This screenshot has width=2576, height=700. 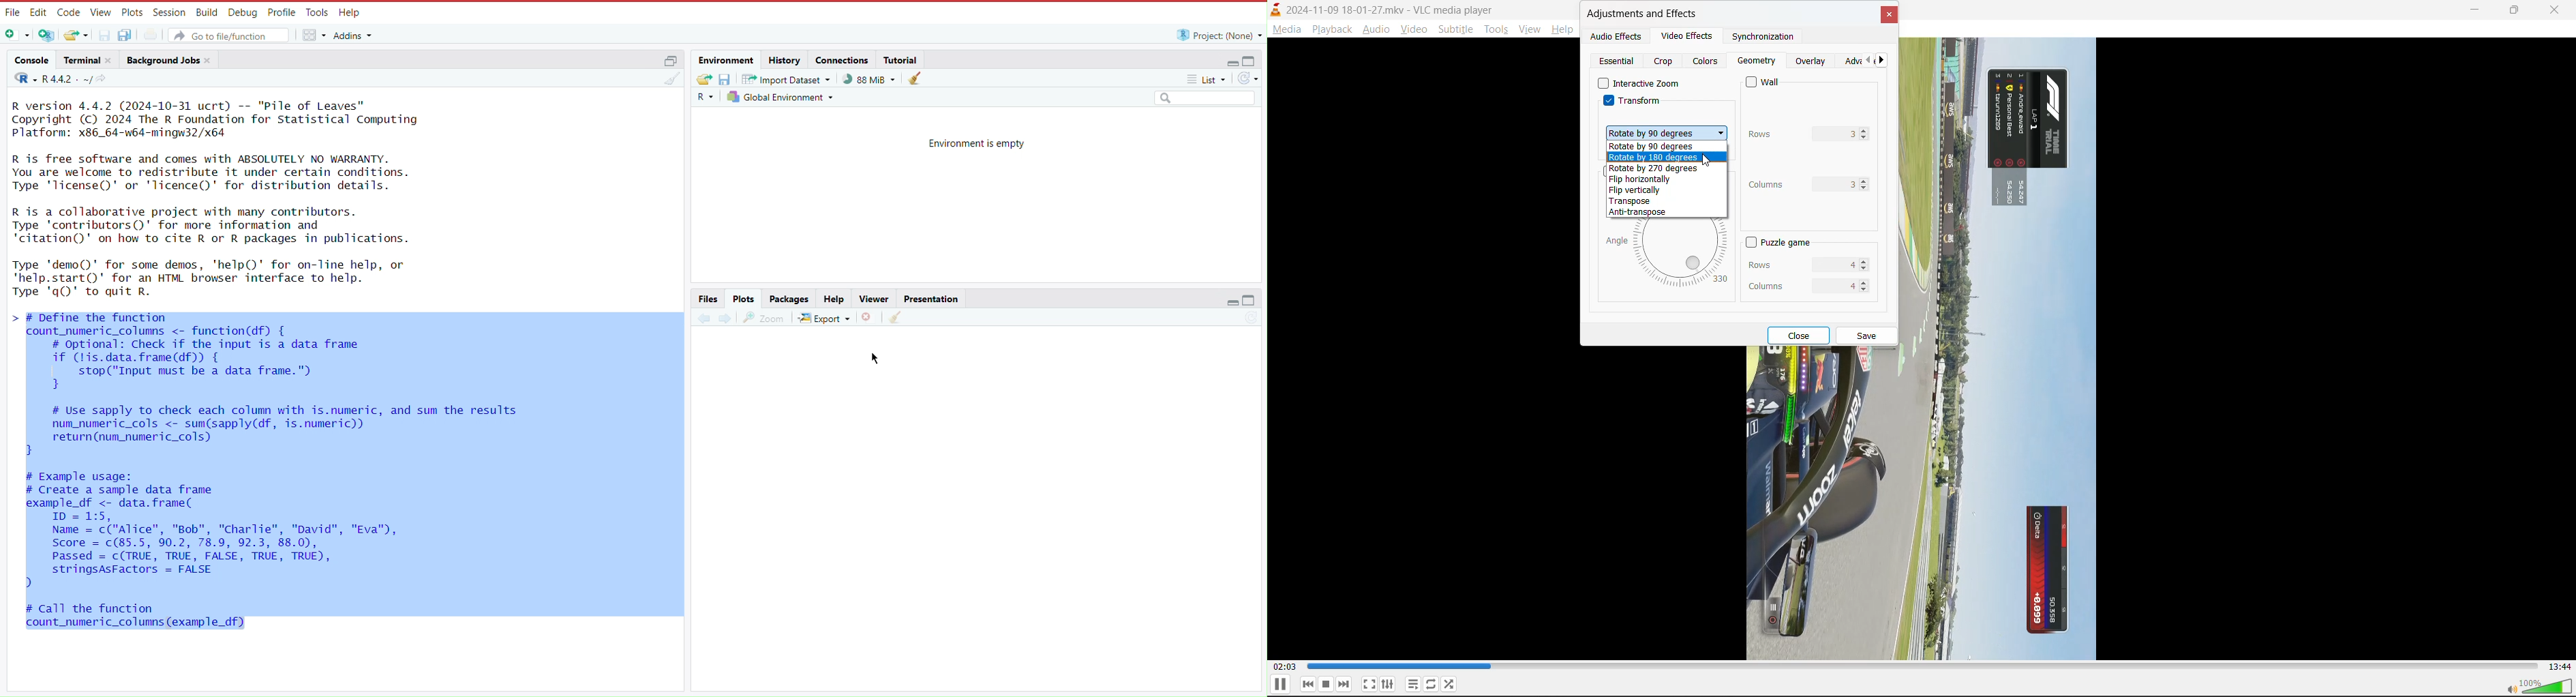 I want to click on Import Dataset, so click(x=789, y=79).